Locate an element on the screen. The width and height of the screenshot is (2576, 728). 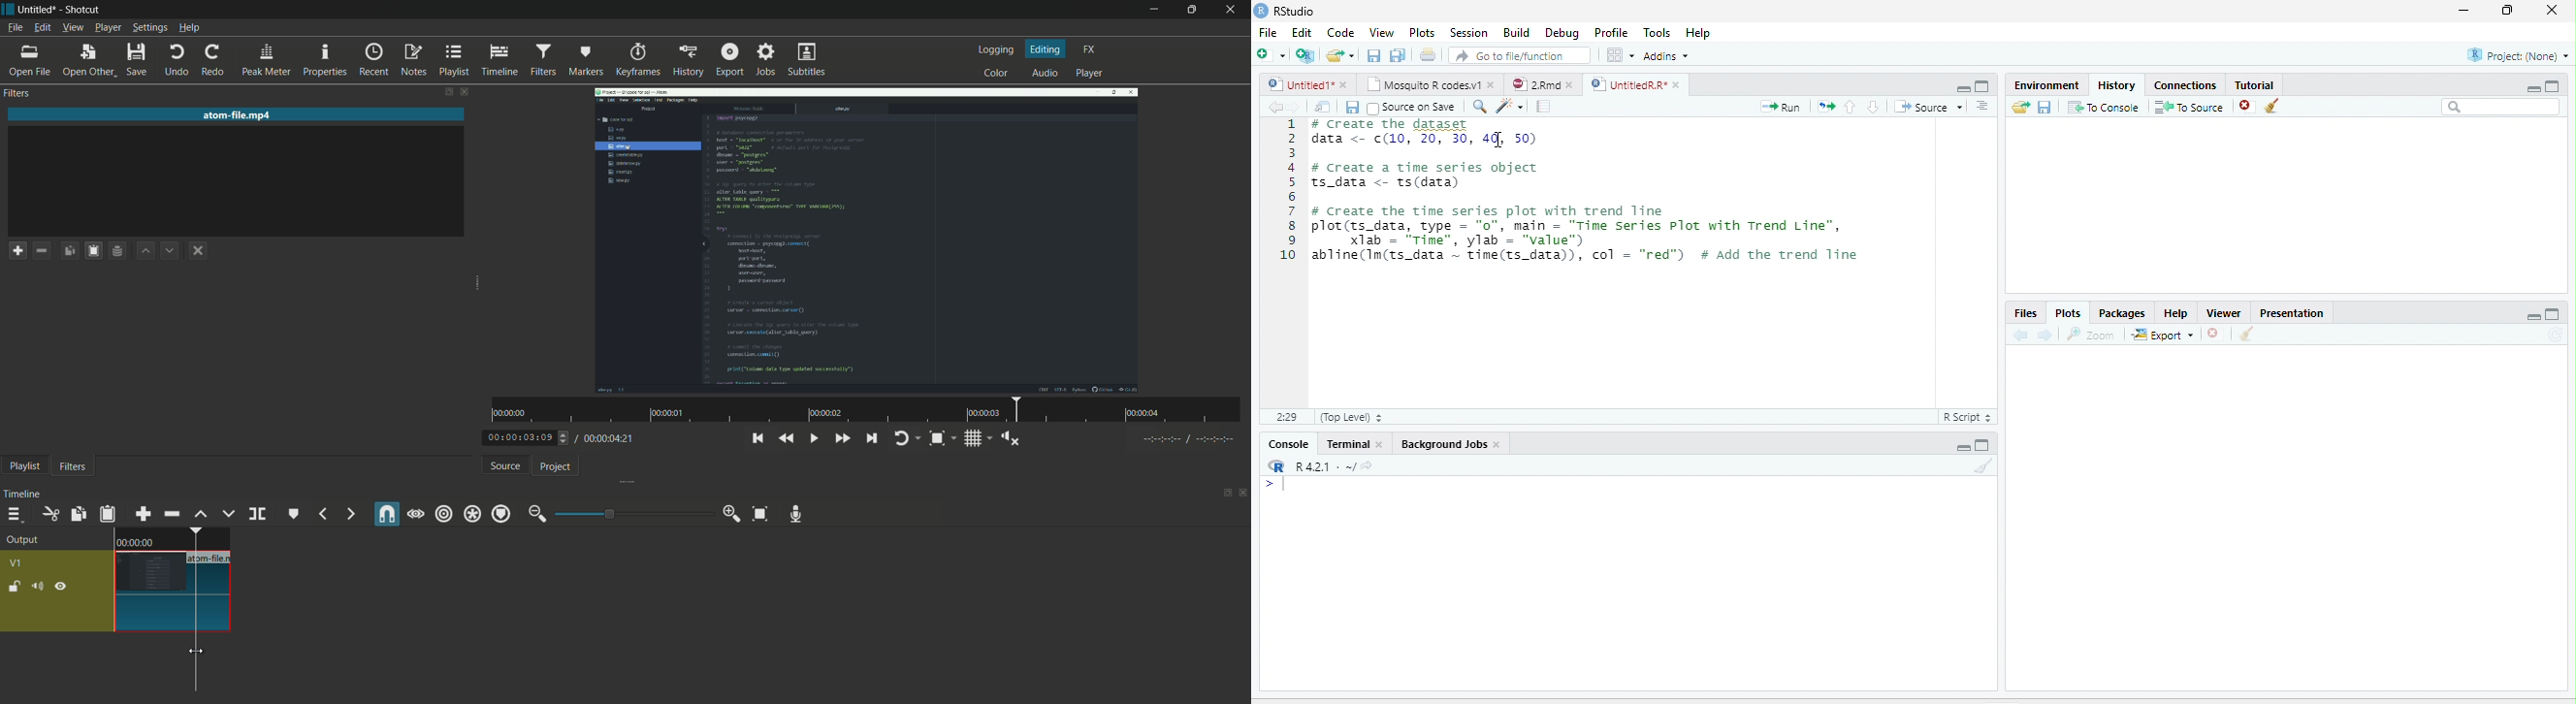
snap is located at coordinates (387, 514).